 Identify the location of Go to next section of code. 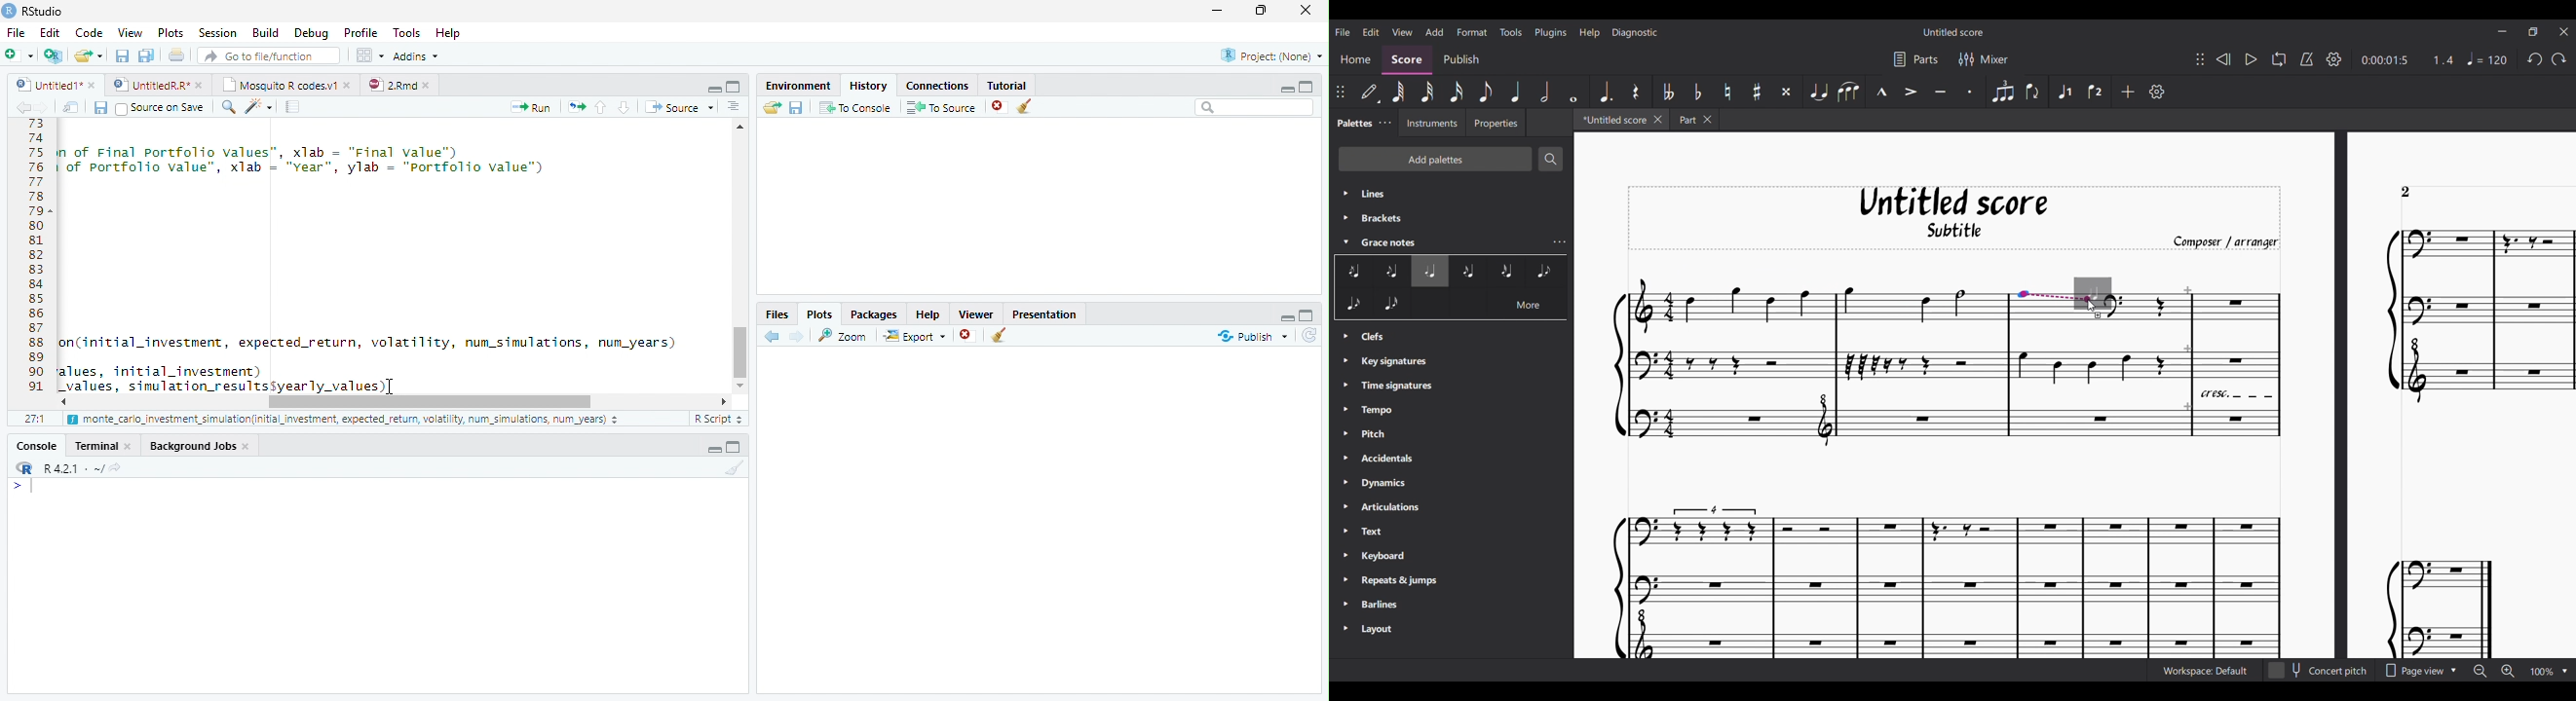
(625, 108).